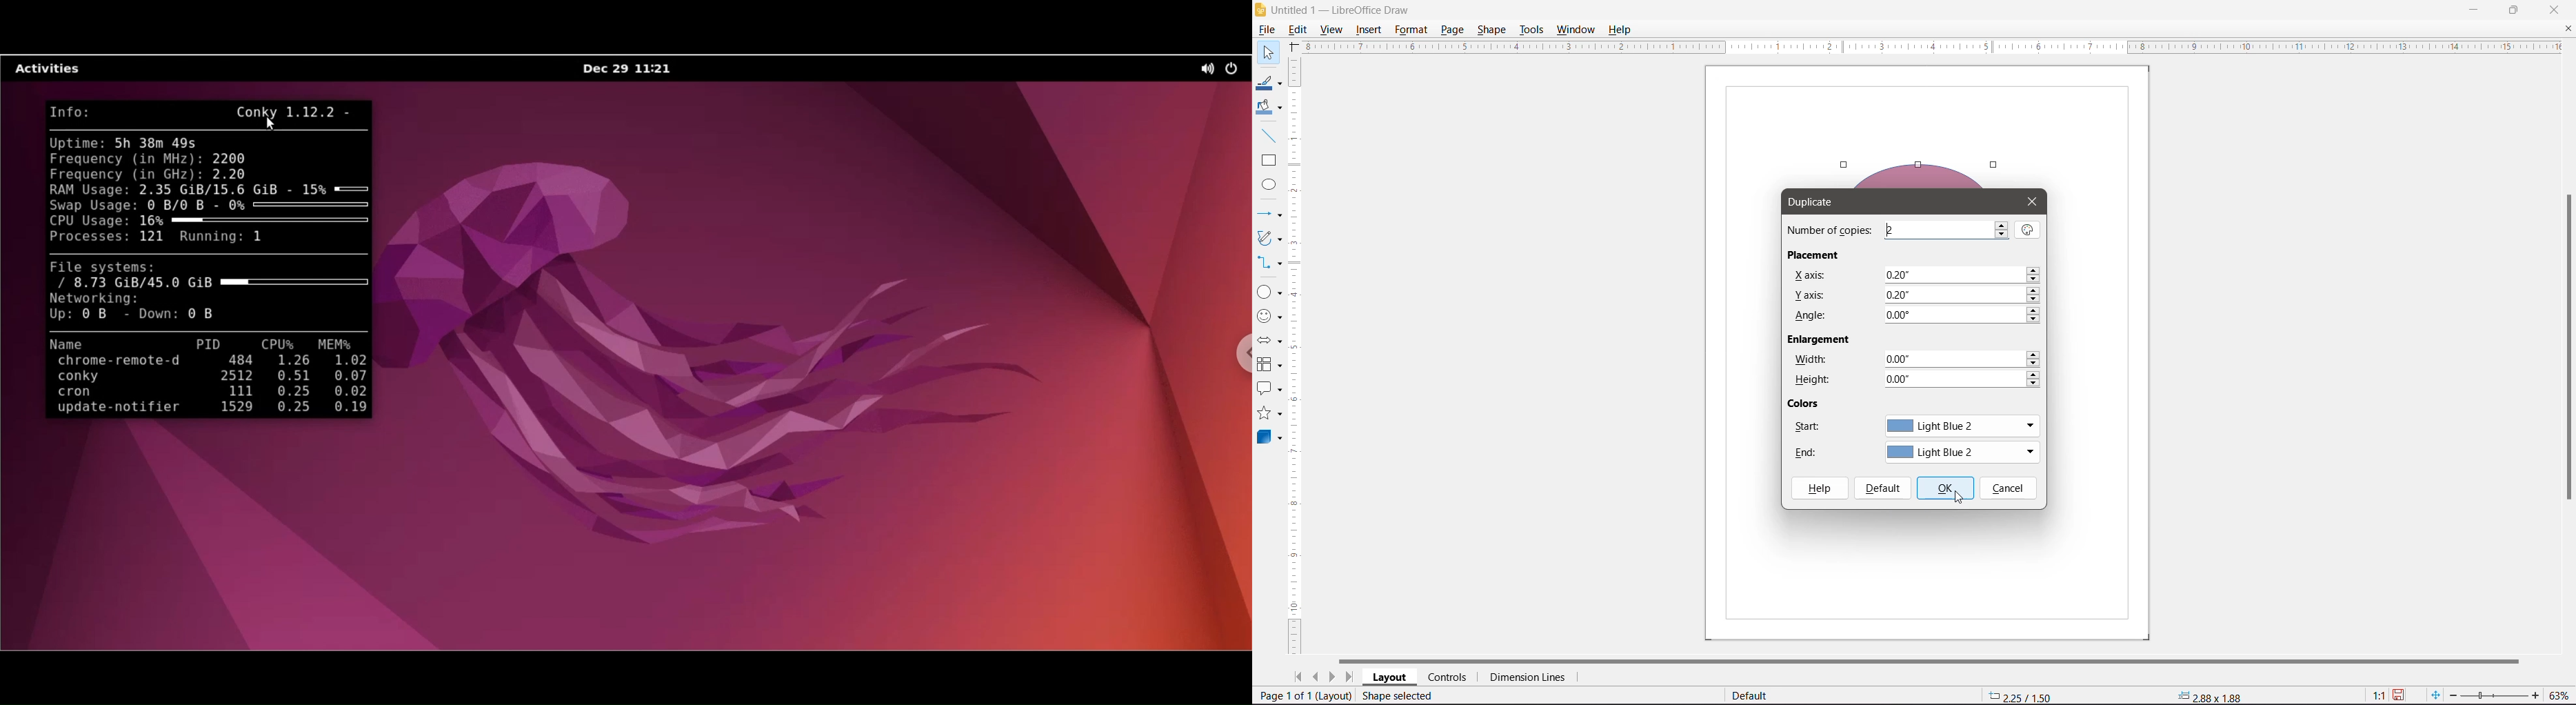 The height and width of the screenshot is (728, 2576). What do you see at coordinates (2559, 696) in the screenshot?
I see `Current Zoom Level` at bounding box center [2559, 696].